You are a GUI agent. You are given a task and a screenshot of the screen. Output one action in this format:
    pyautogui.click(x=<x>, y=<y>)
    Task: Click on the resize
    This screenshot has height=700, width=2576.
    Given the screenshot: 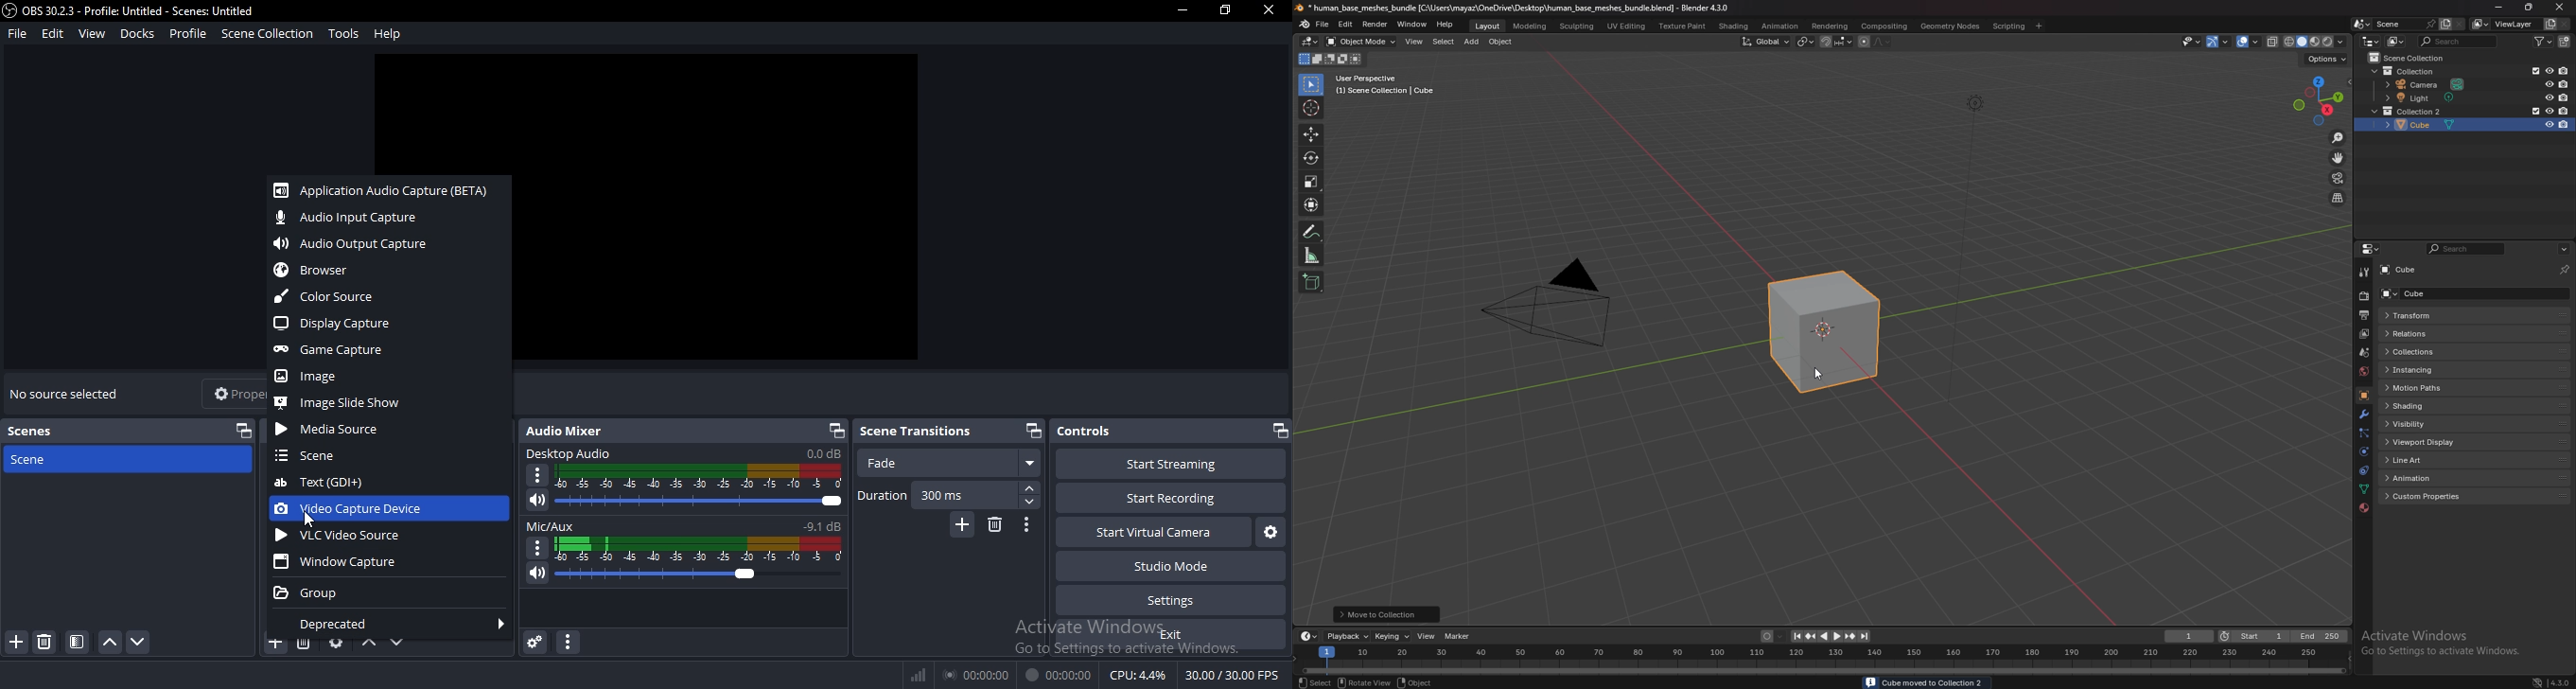 What is the action you would take?
    pyautogui.click(x=2529, y=7)
    